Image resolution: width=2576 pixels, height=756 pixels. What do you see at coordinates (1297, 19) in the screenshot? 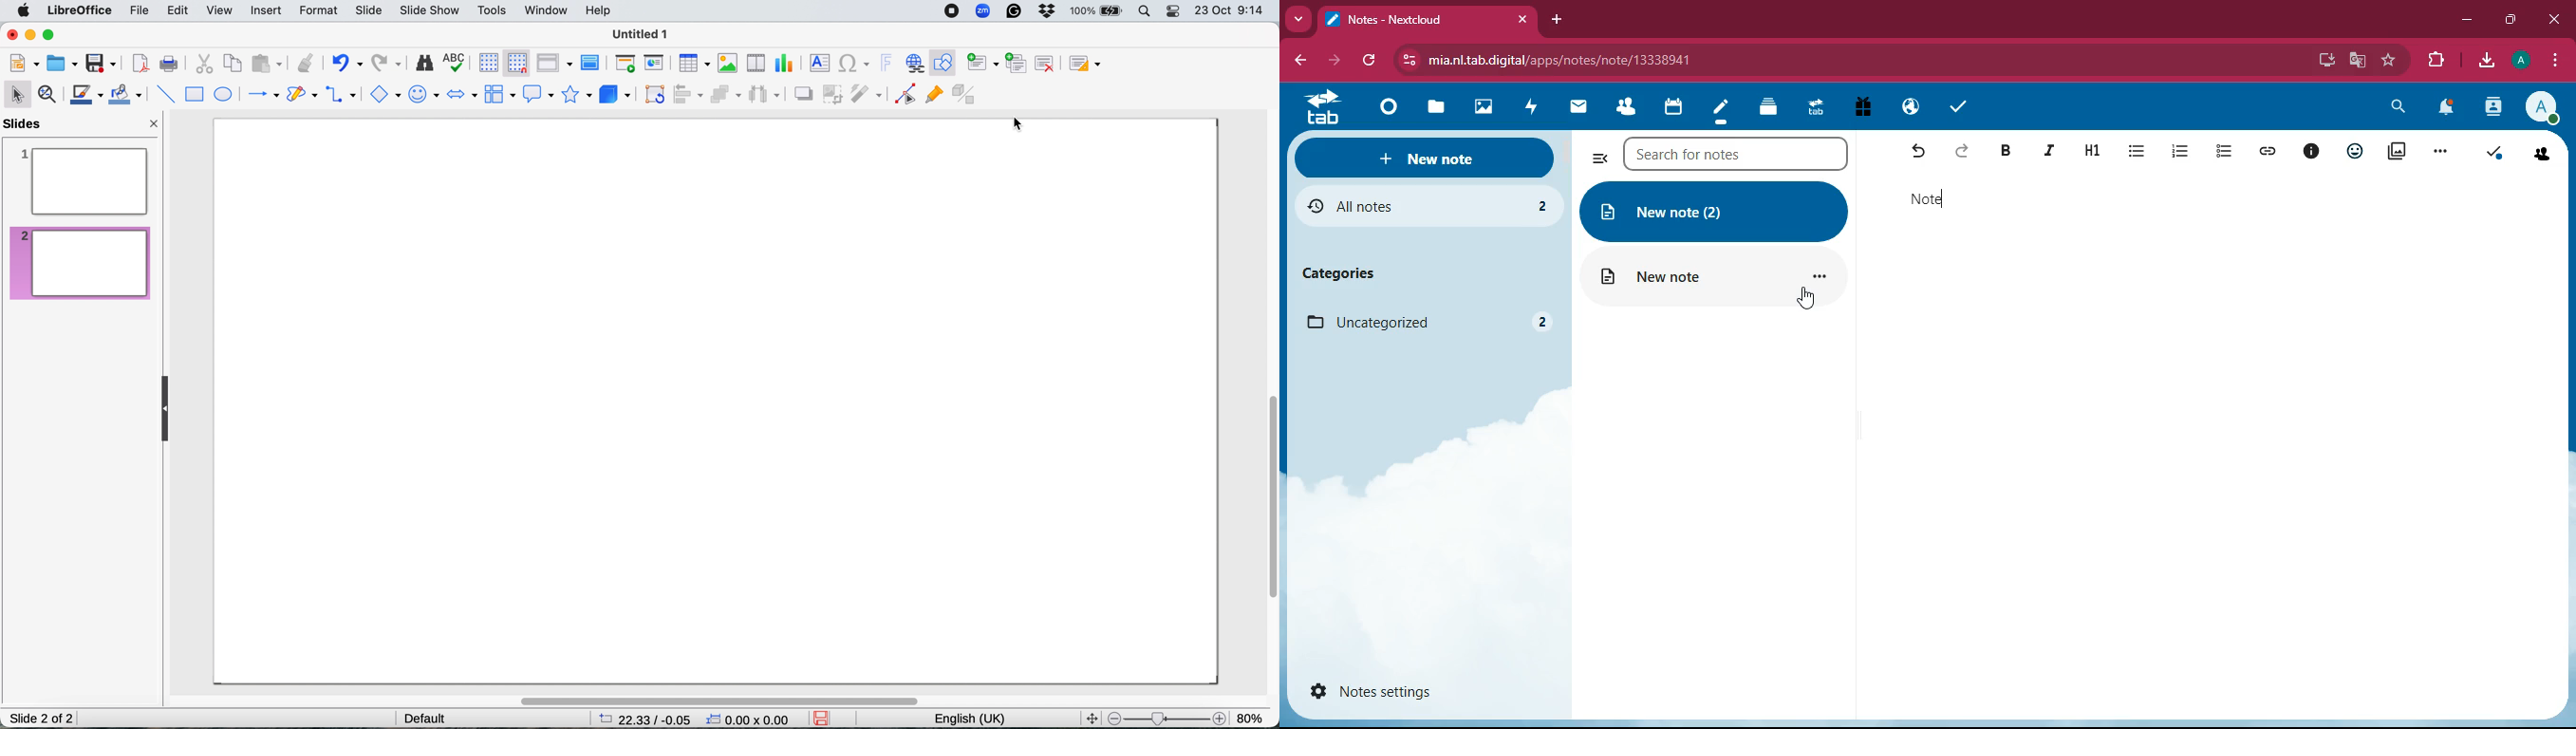
I see `more` at bounding box center [1297, 19].